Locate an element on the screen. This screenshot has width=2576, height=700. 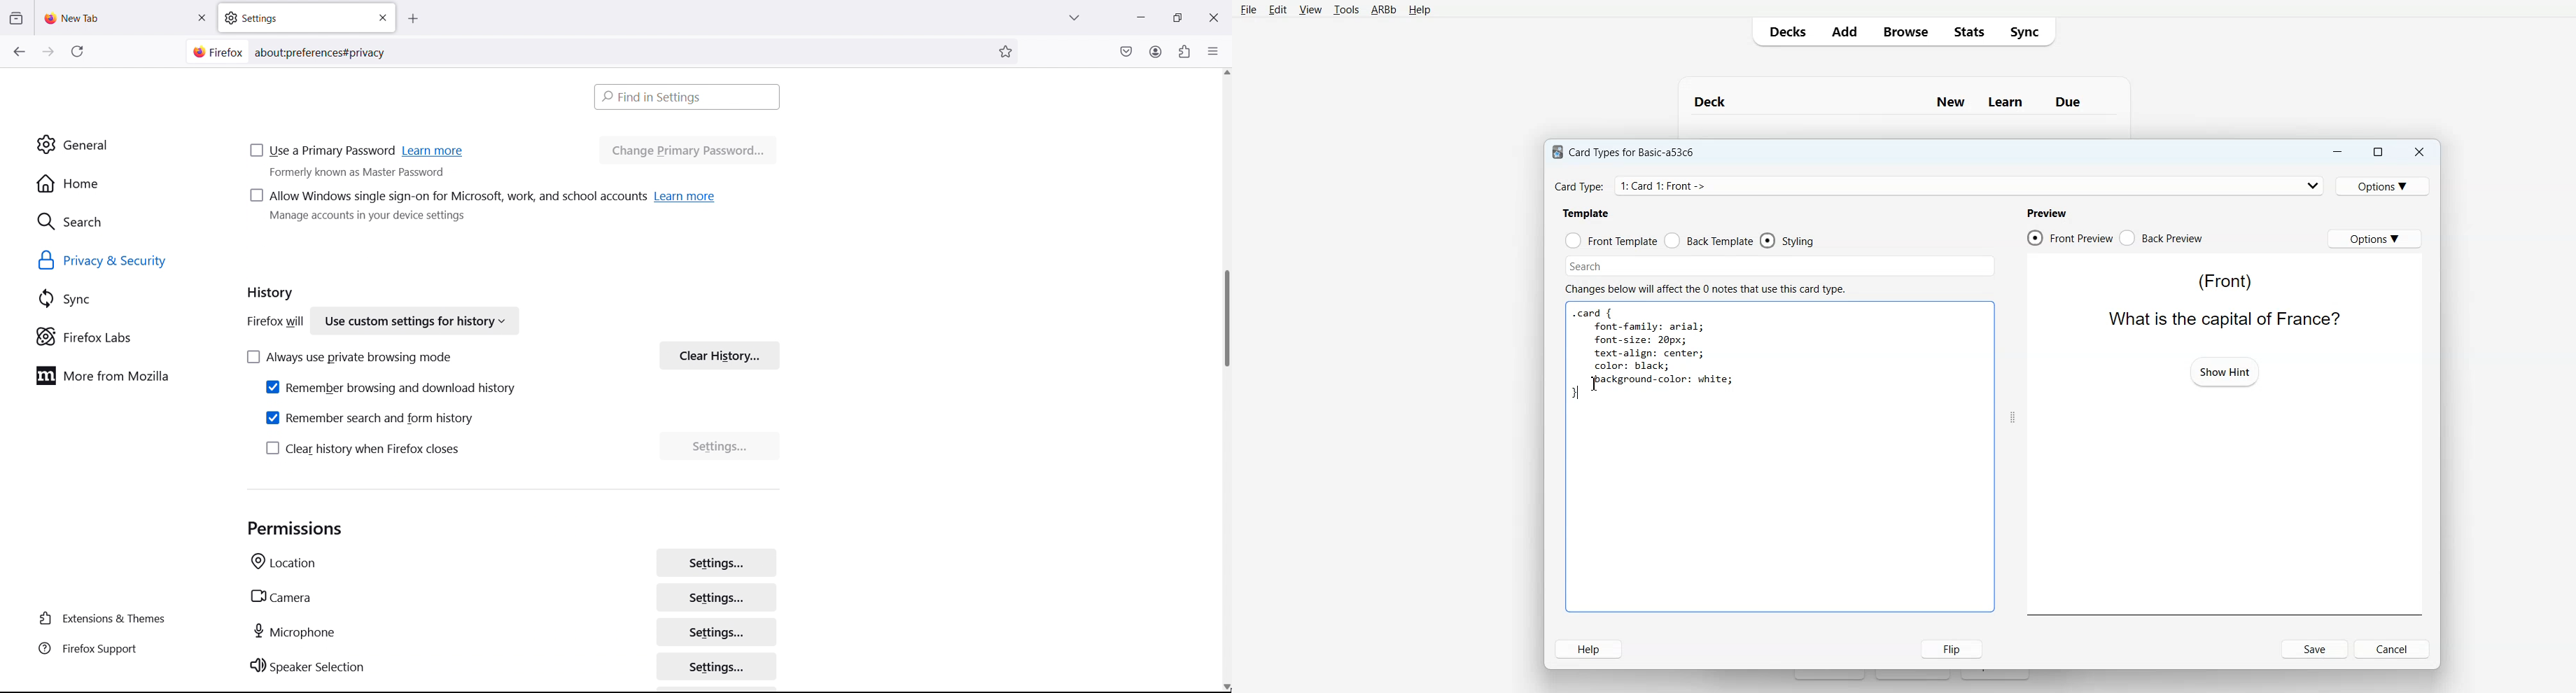
Back Template is located at coordinates (1709, 241).